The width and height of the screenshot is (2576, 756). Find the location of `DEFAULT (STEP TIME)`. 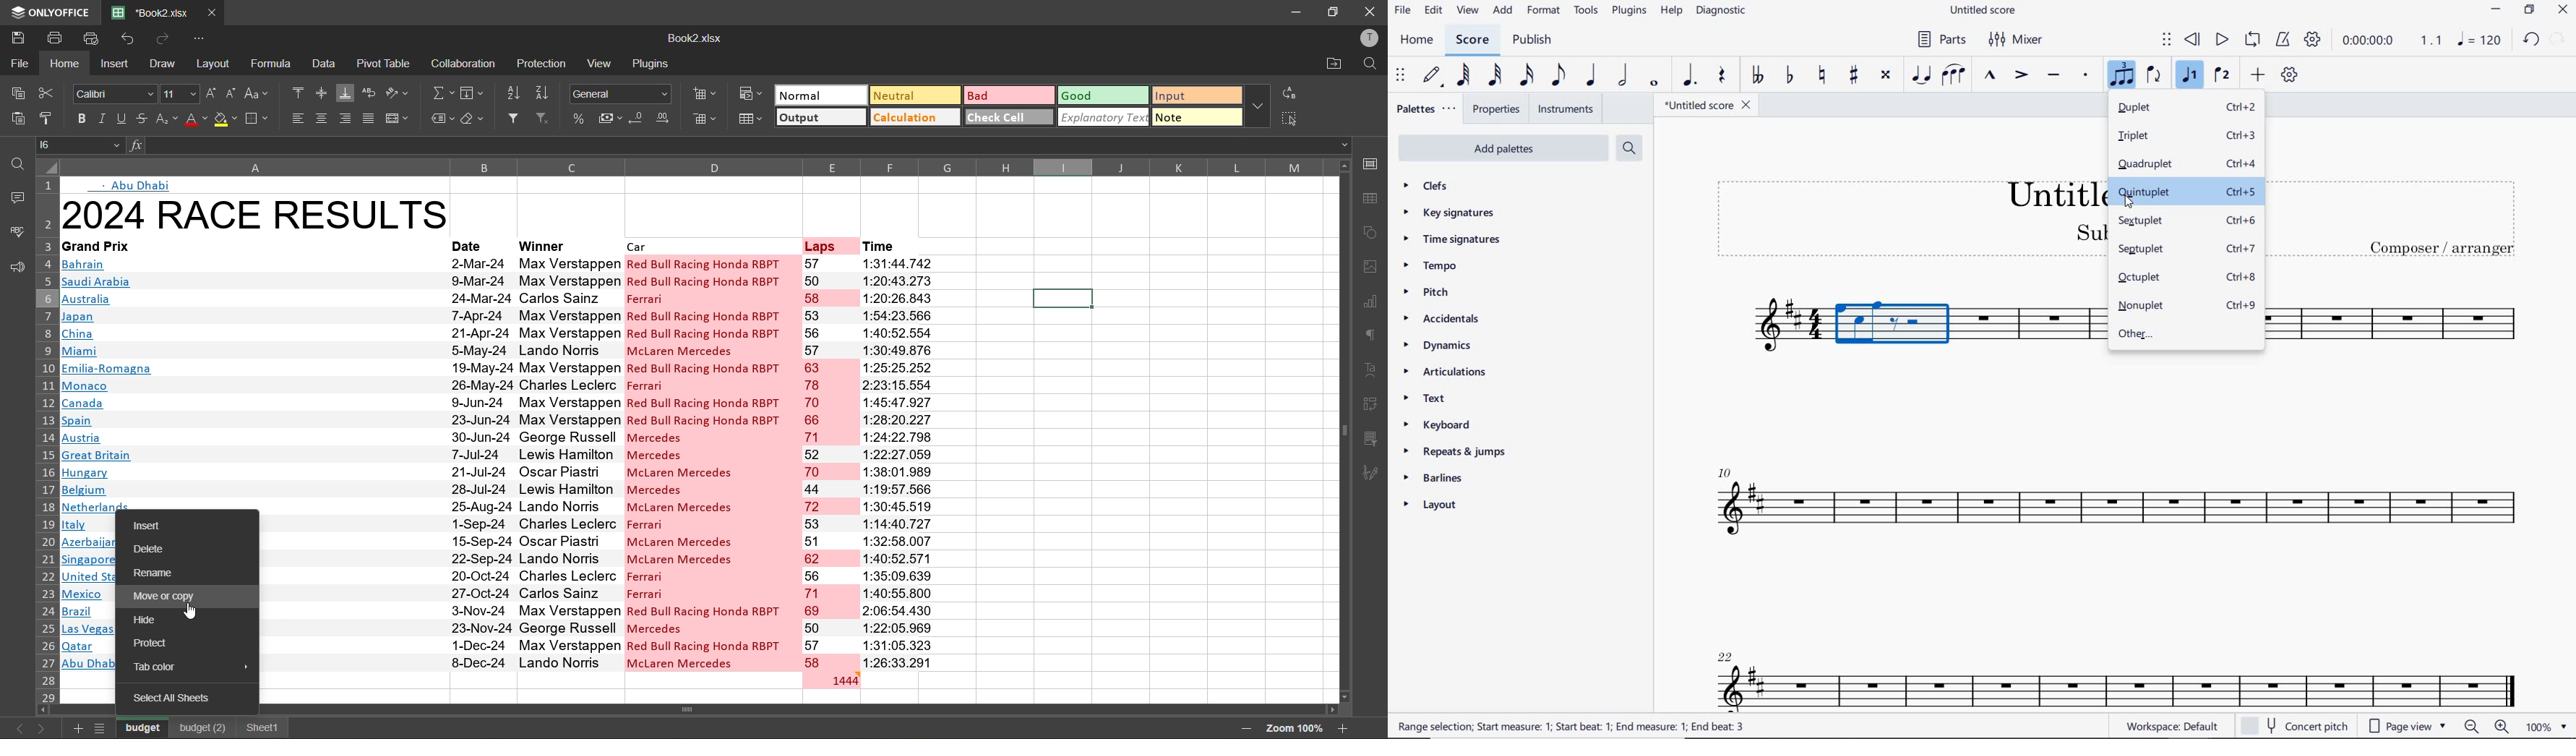

DEFAULT (STEP TIME) is located at coordinates (1432, 76).